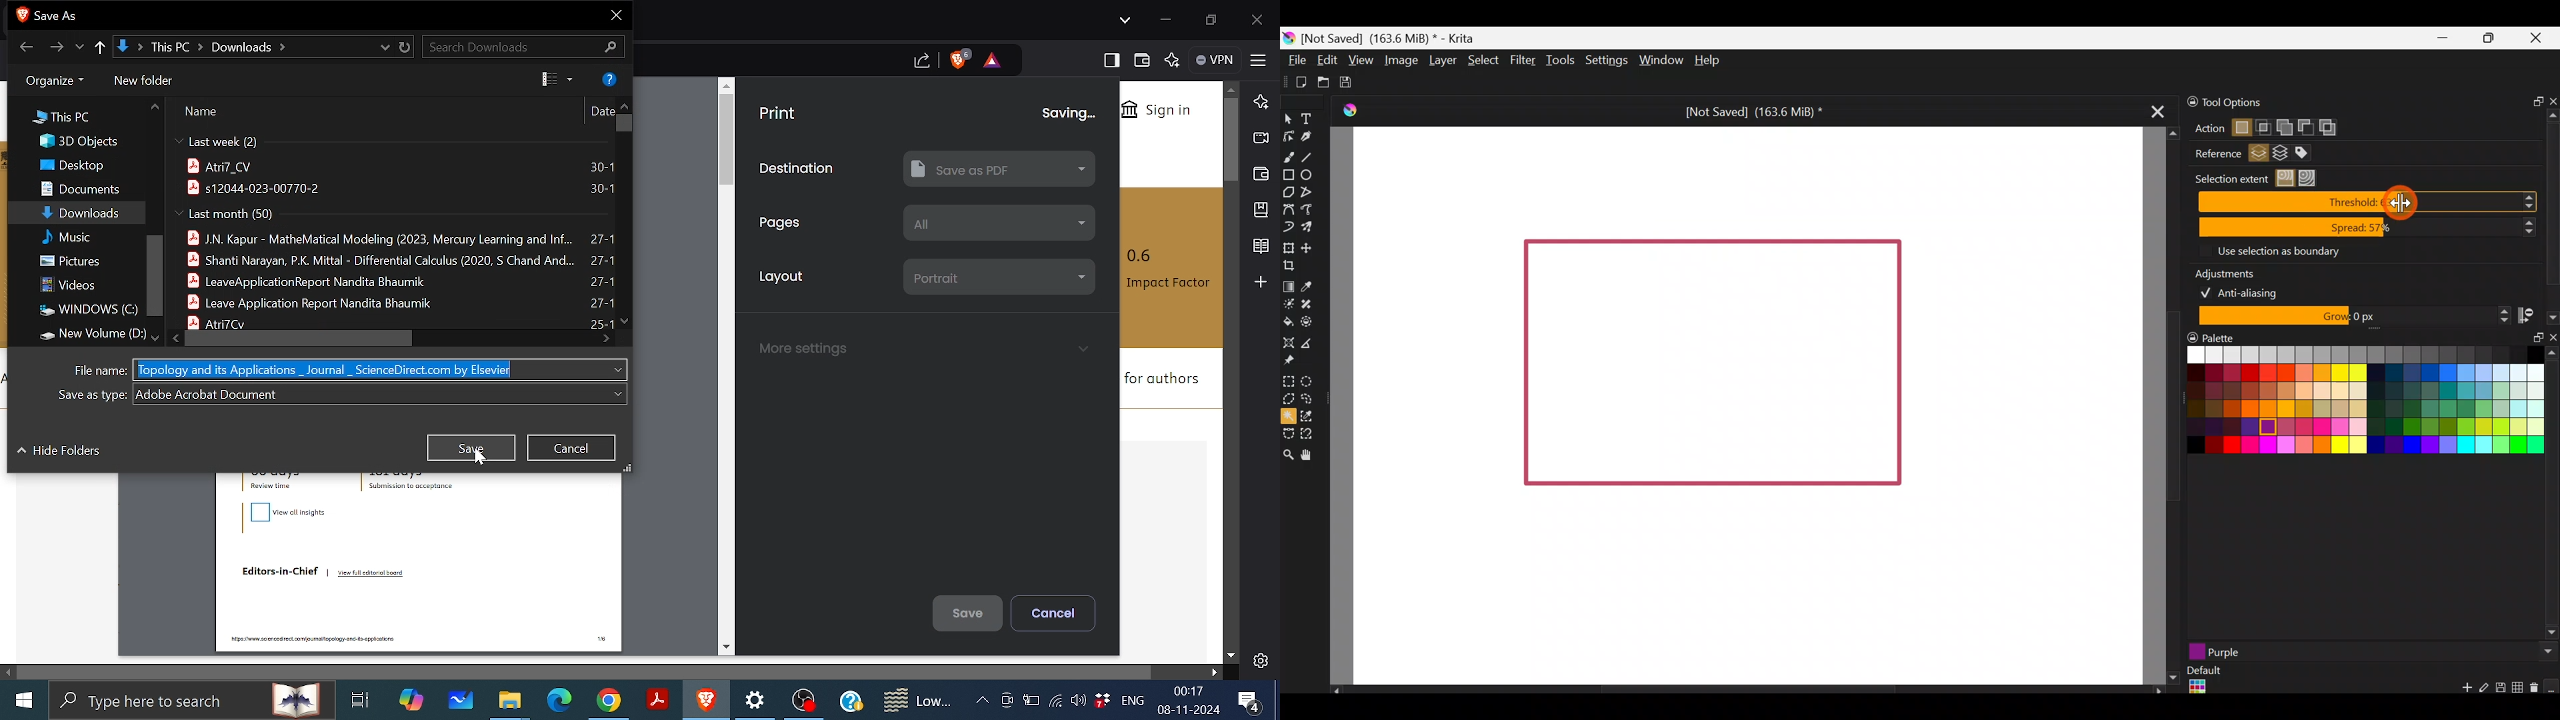 Image resolution: width=2576 pixels, height=728 pixels. Describe the element at coordinates (2552, 495) in the screenshot. I see `Scroll bar` at that location.